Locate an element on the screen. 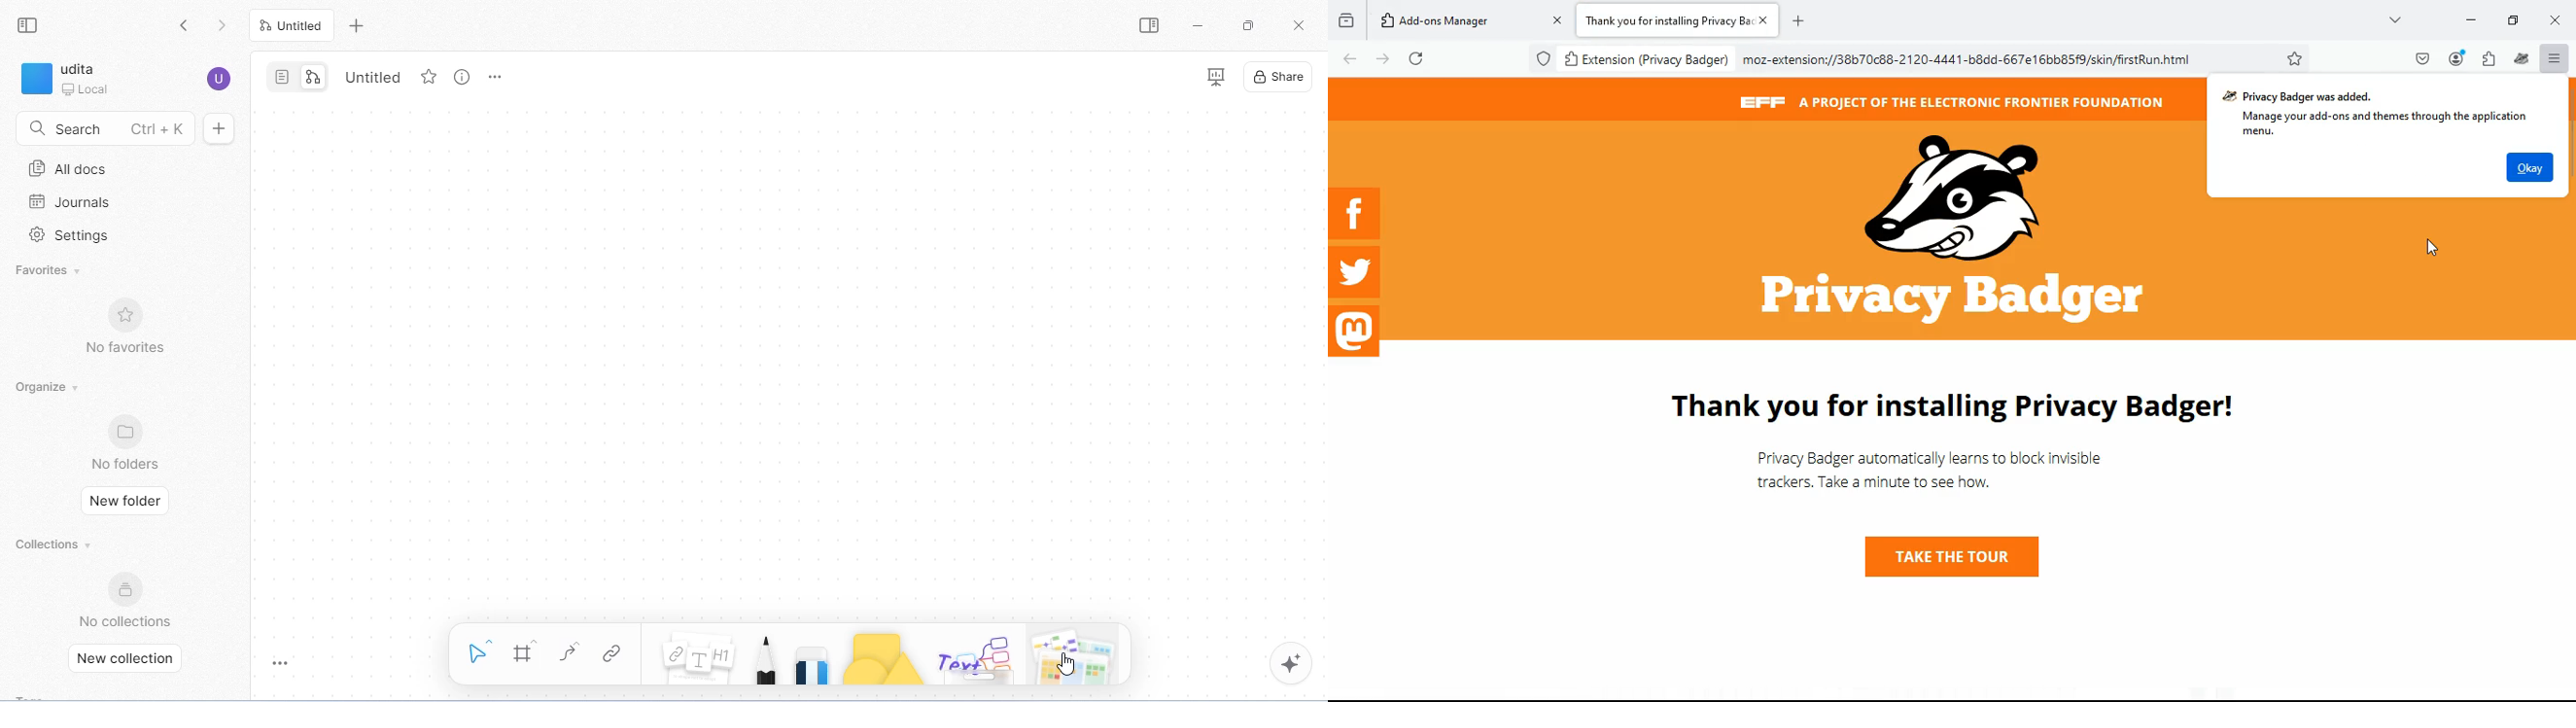  archive is located at coordinates (1344, 23).